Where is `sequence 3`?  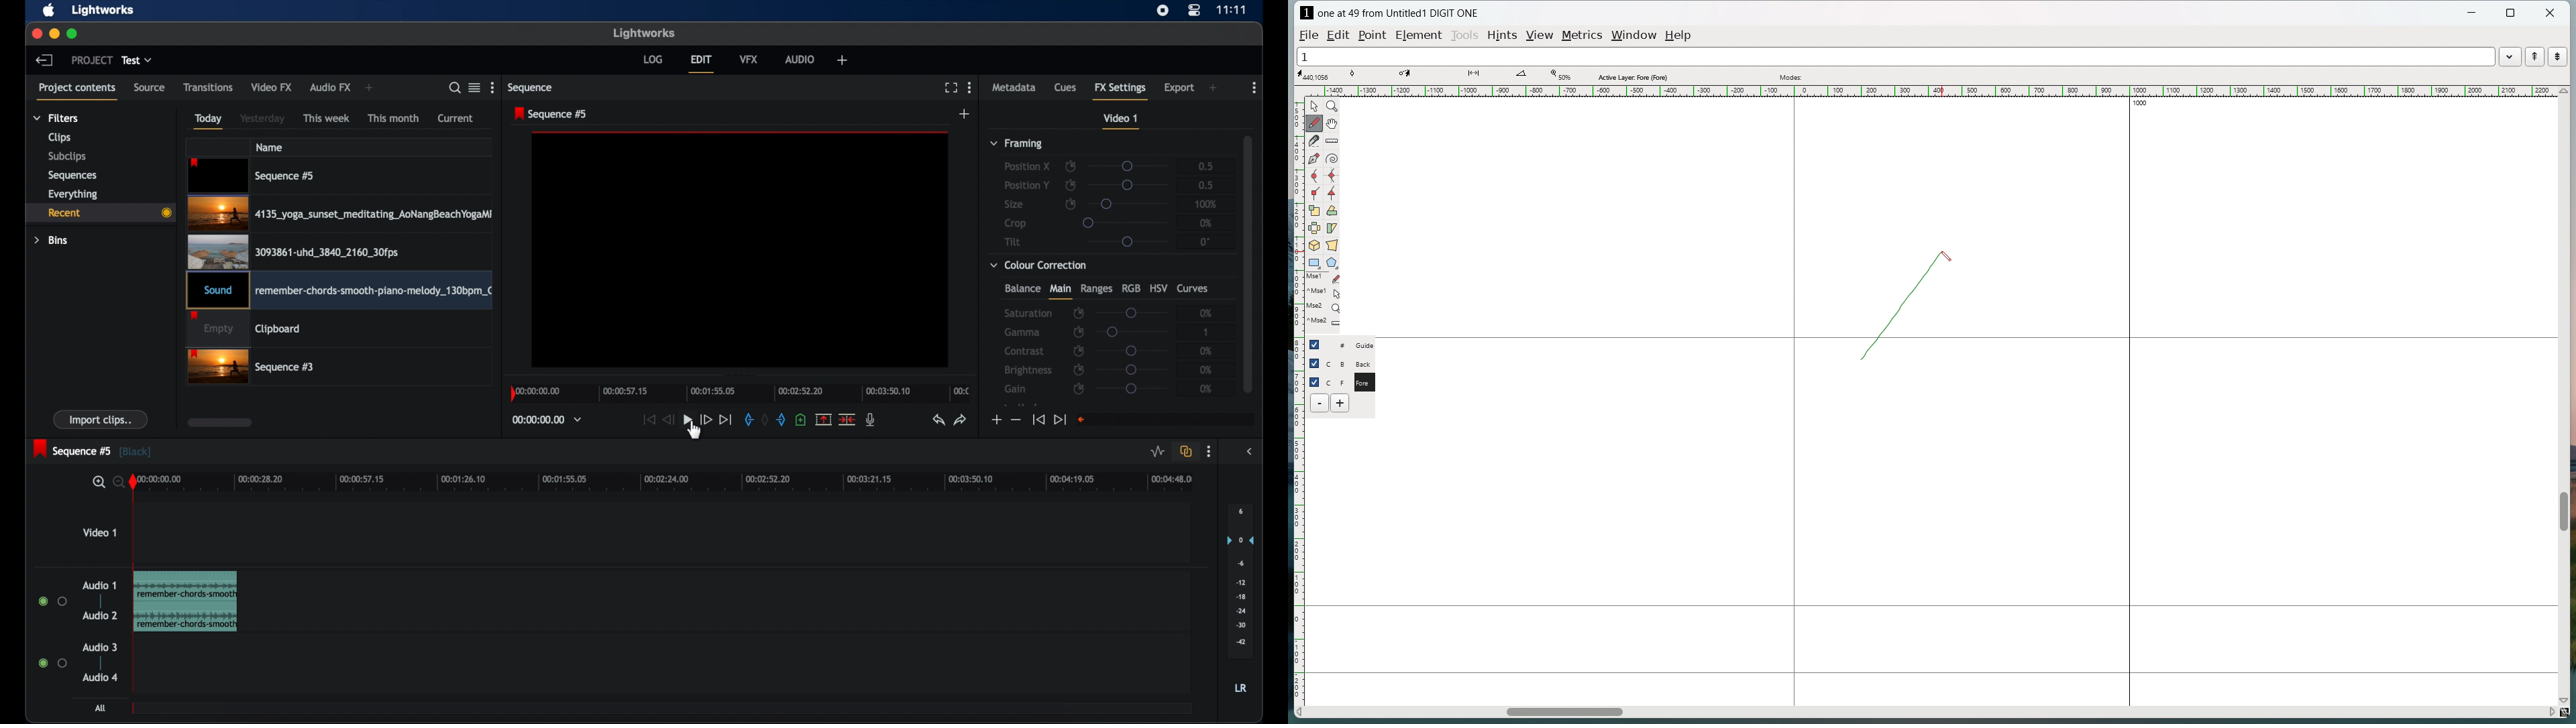 sequence 3 is located at coordinates (251, 368).